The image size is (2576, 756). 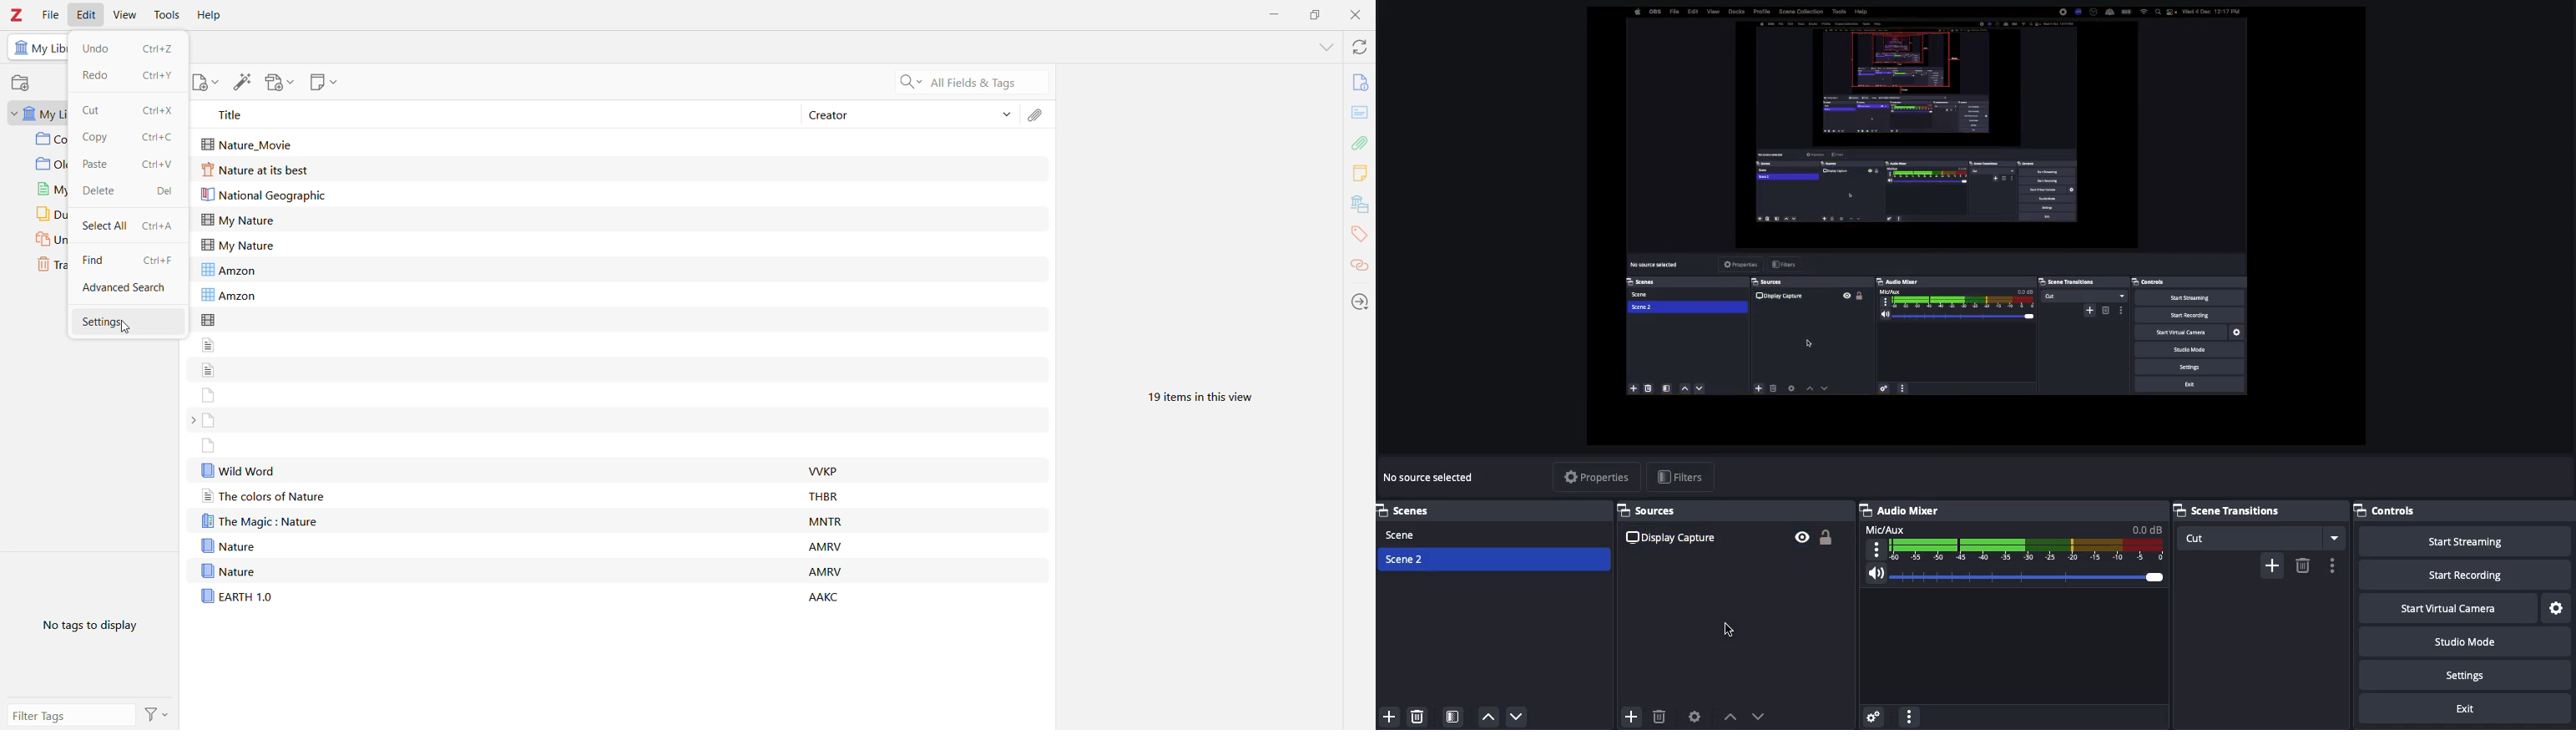 What do you see at coordinates (1730, 537) in the screenshot?
I see `Pasted` at bounding box center [1730, 537].